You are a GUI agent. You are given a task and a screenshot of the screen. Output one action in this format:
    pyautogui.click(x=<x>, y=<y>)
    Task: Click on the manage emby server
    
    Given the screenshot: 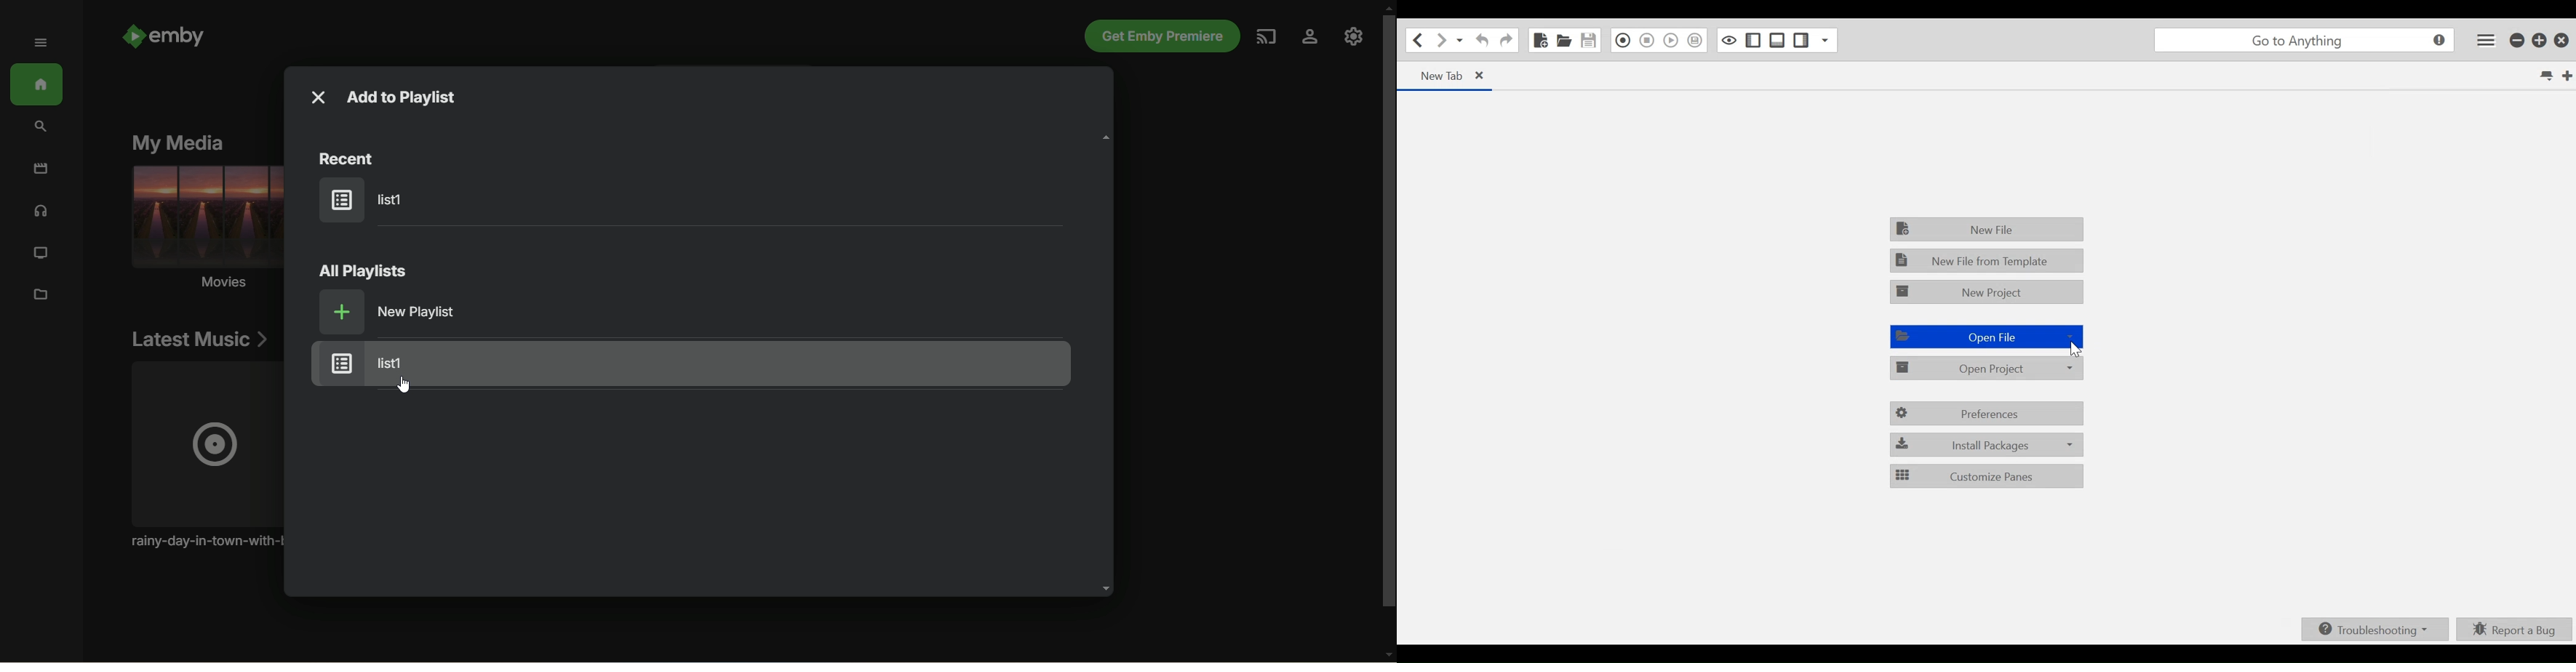 What is the action you would take?
    pyautogui.click(x=1354, y=36)
    